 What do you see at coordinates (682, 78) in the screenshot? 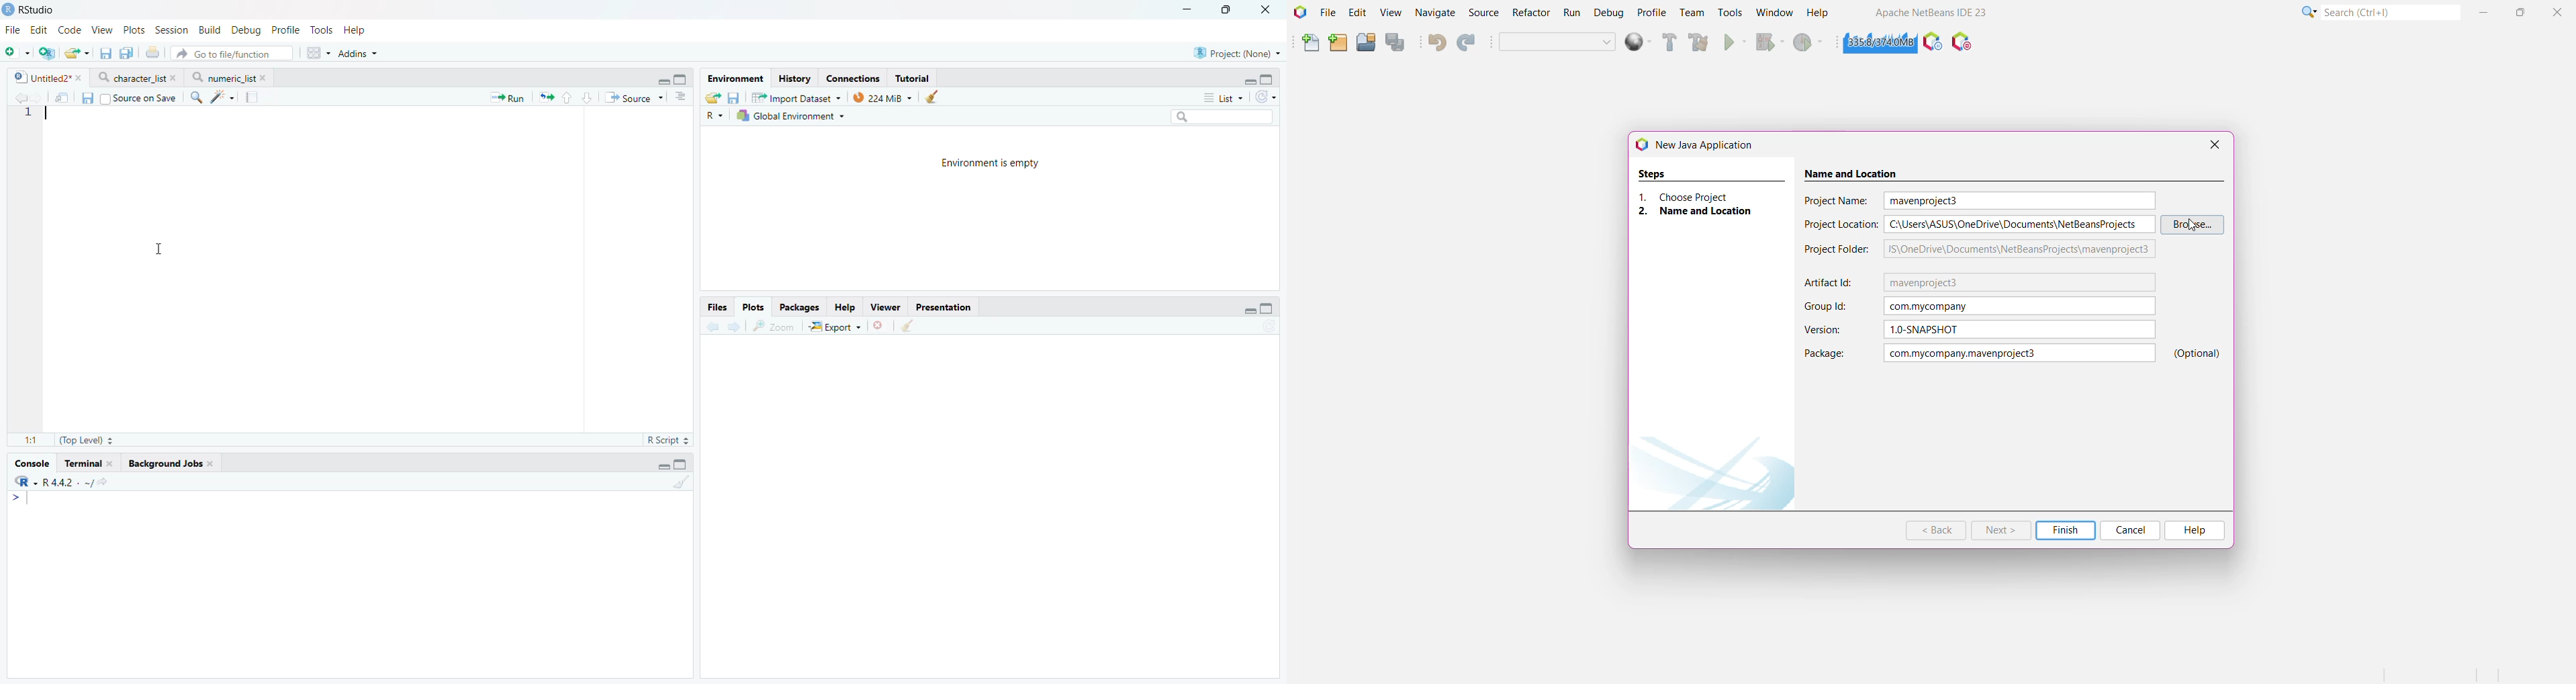
I see `Full Height` at bounding box center [682, 78].